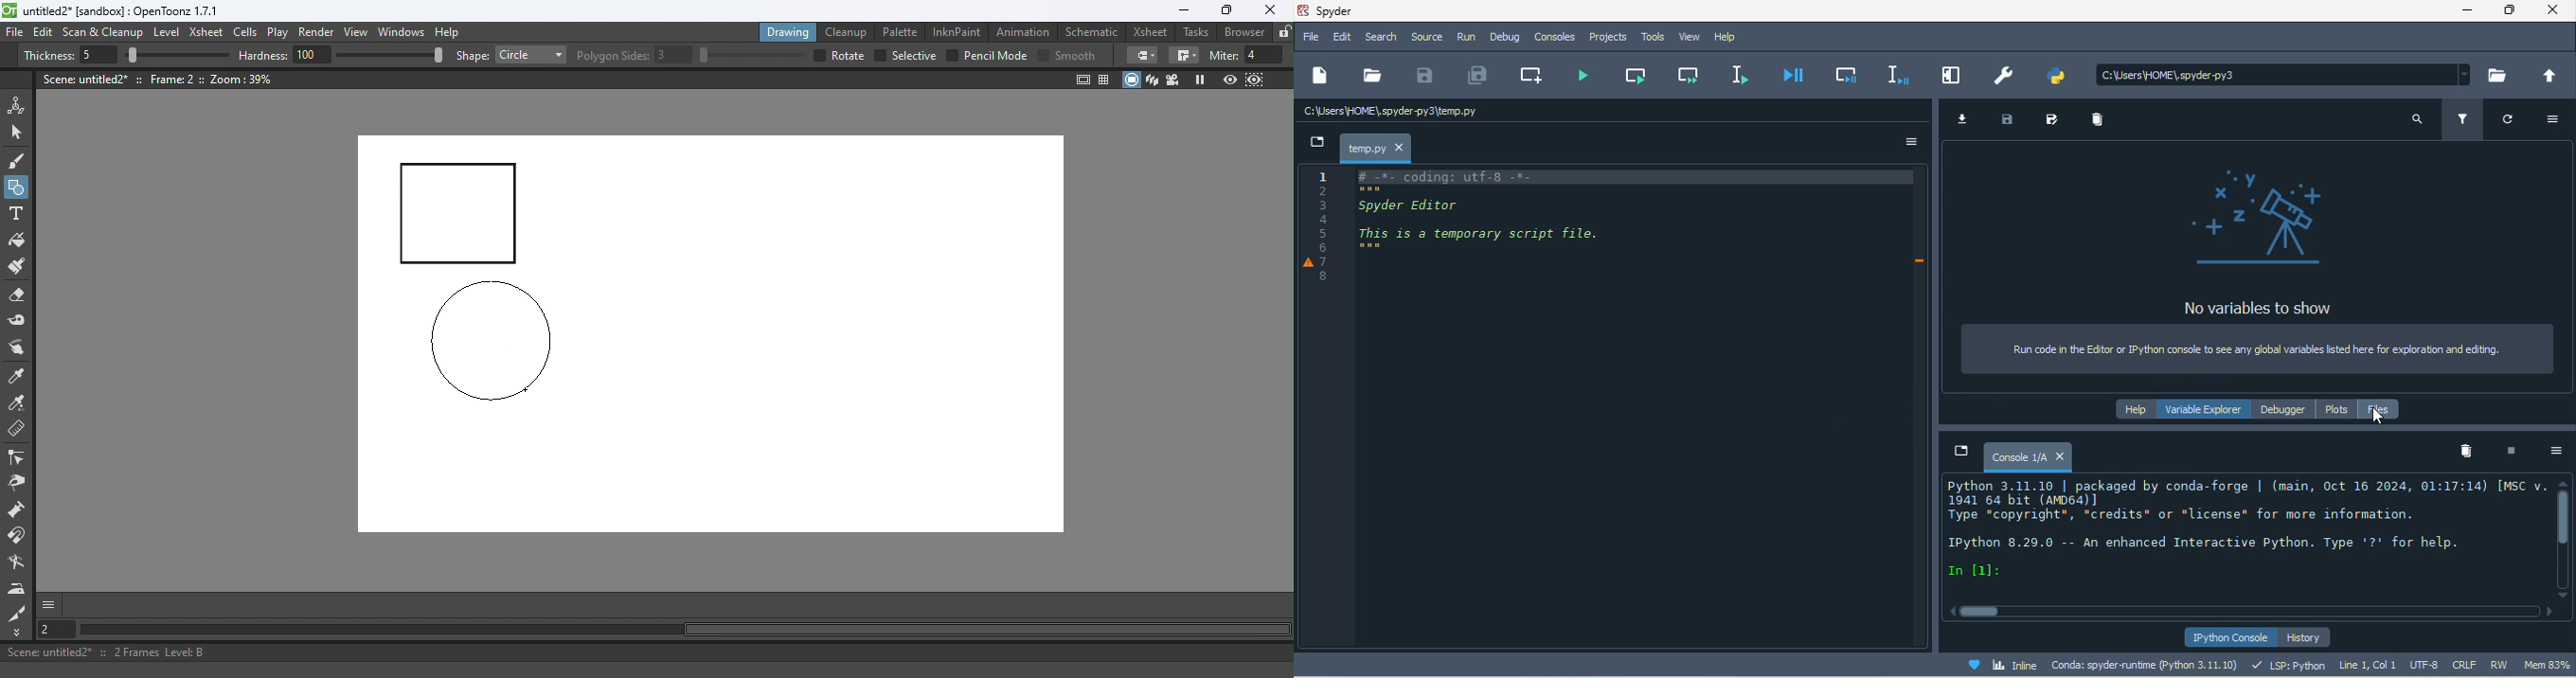  I want to click on temp.py, so click(1377, 147).